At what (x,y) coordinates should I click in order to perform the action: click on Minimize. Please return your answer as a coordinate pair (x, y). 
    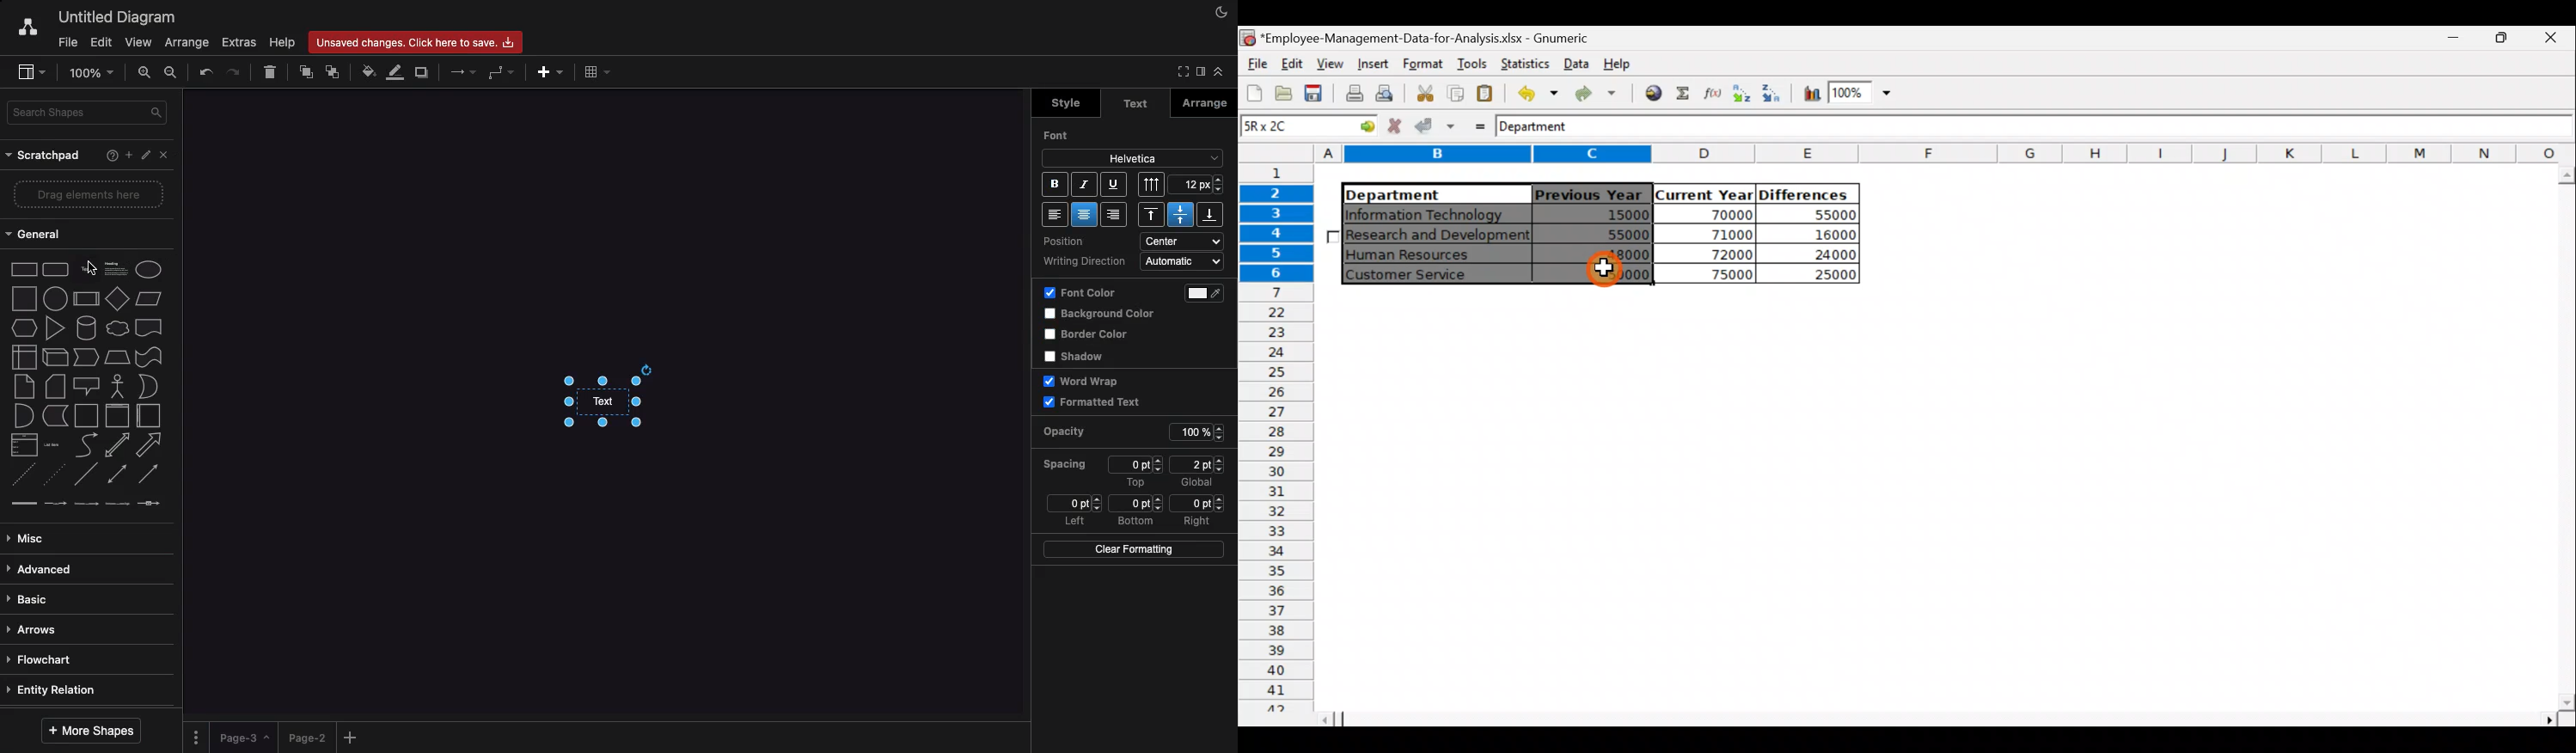
    Looking at the image, I should click on (2502, 43).